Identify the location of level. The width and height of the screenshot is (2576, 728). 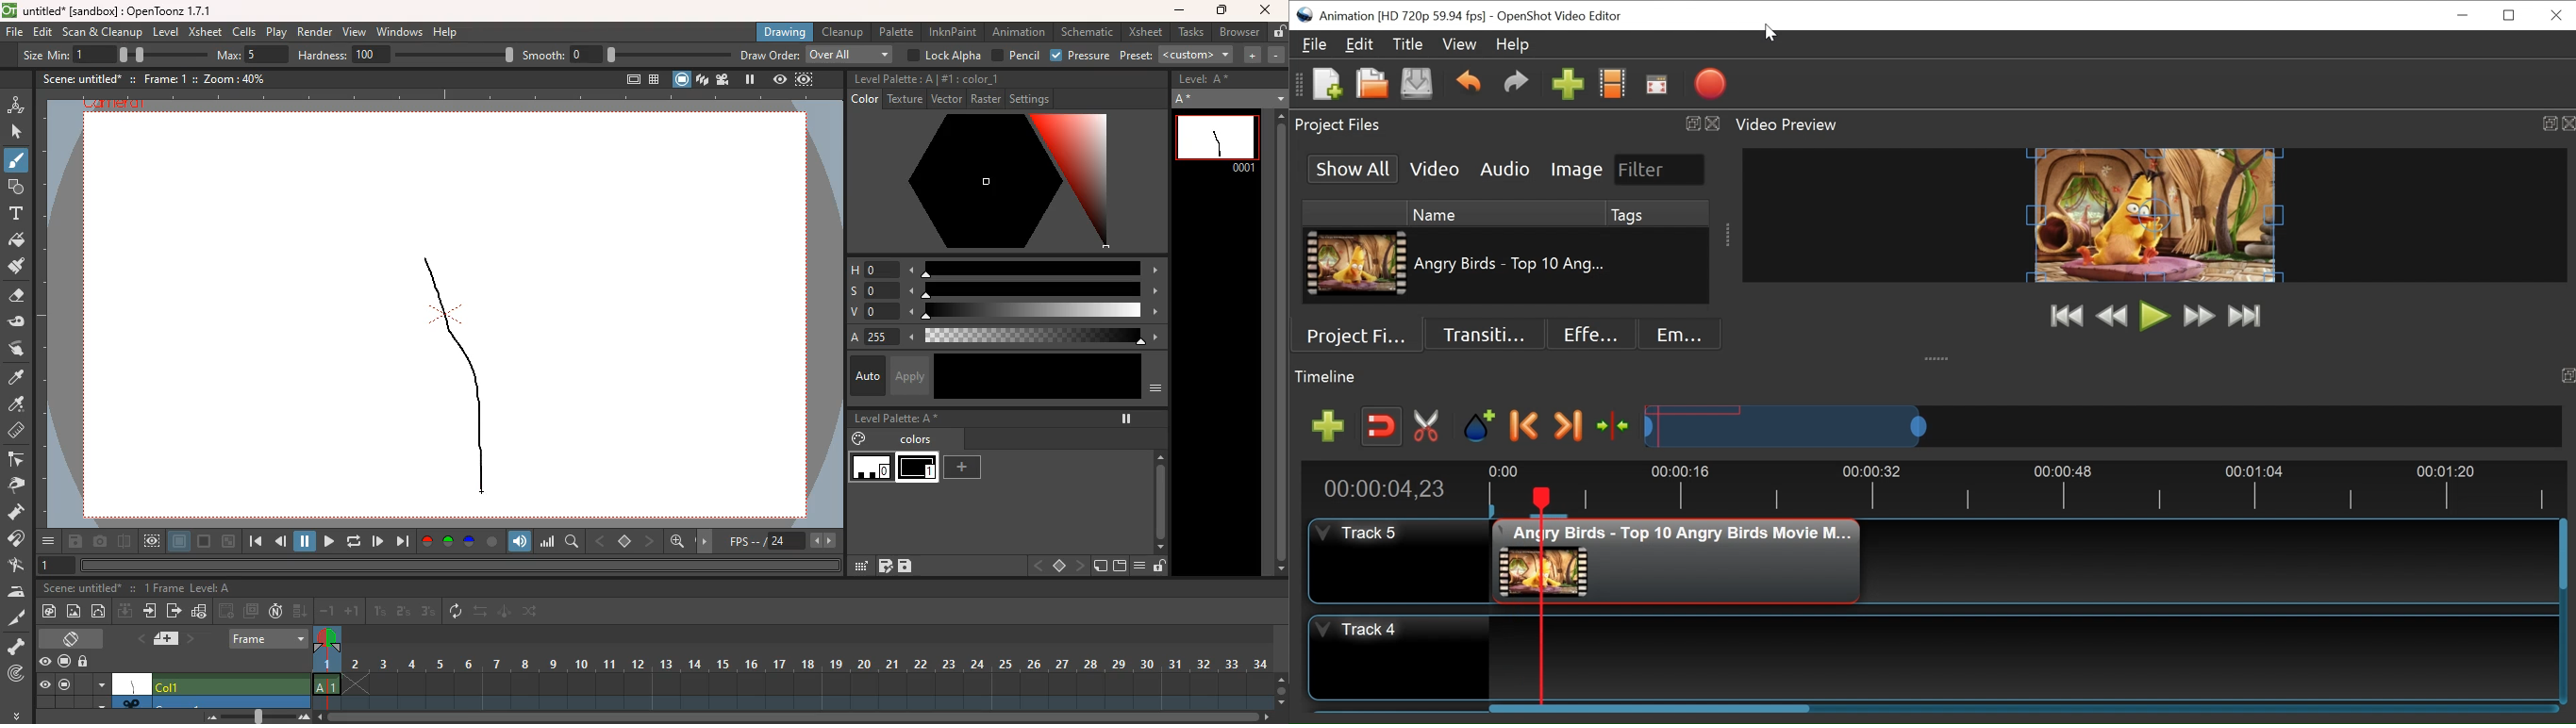
(872, 469).